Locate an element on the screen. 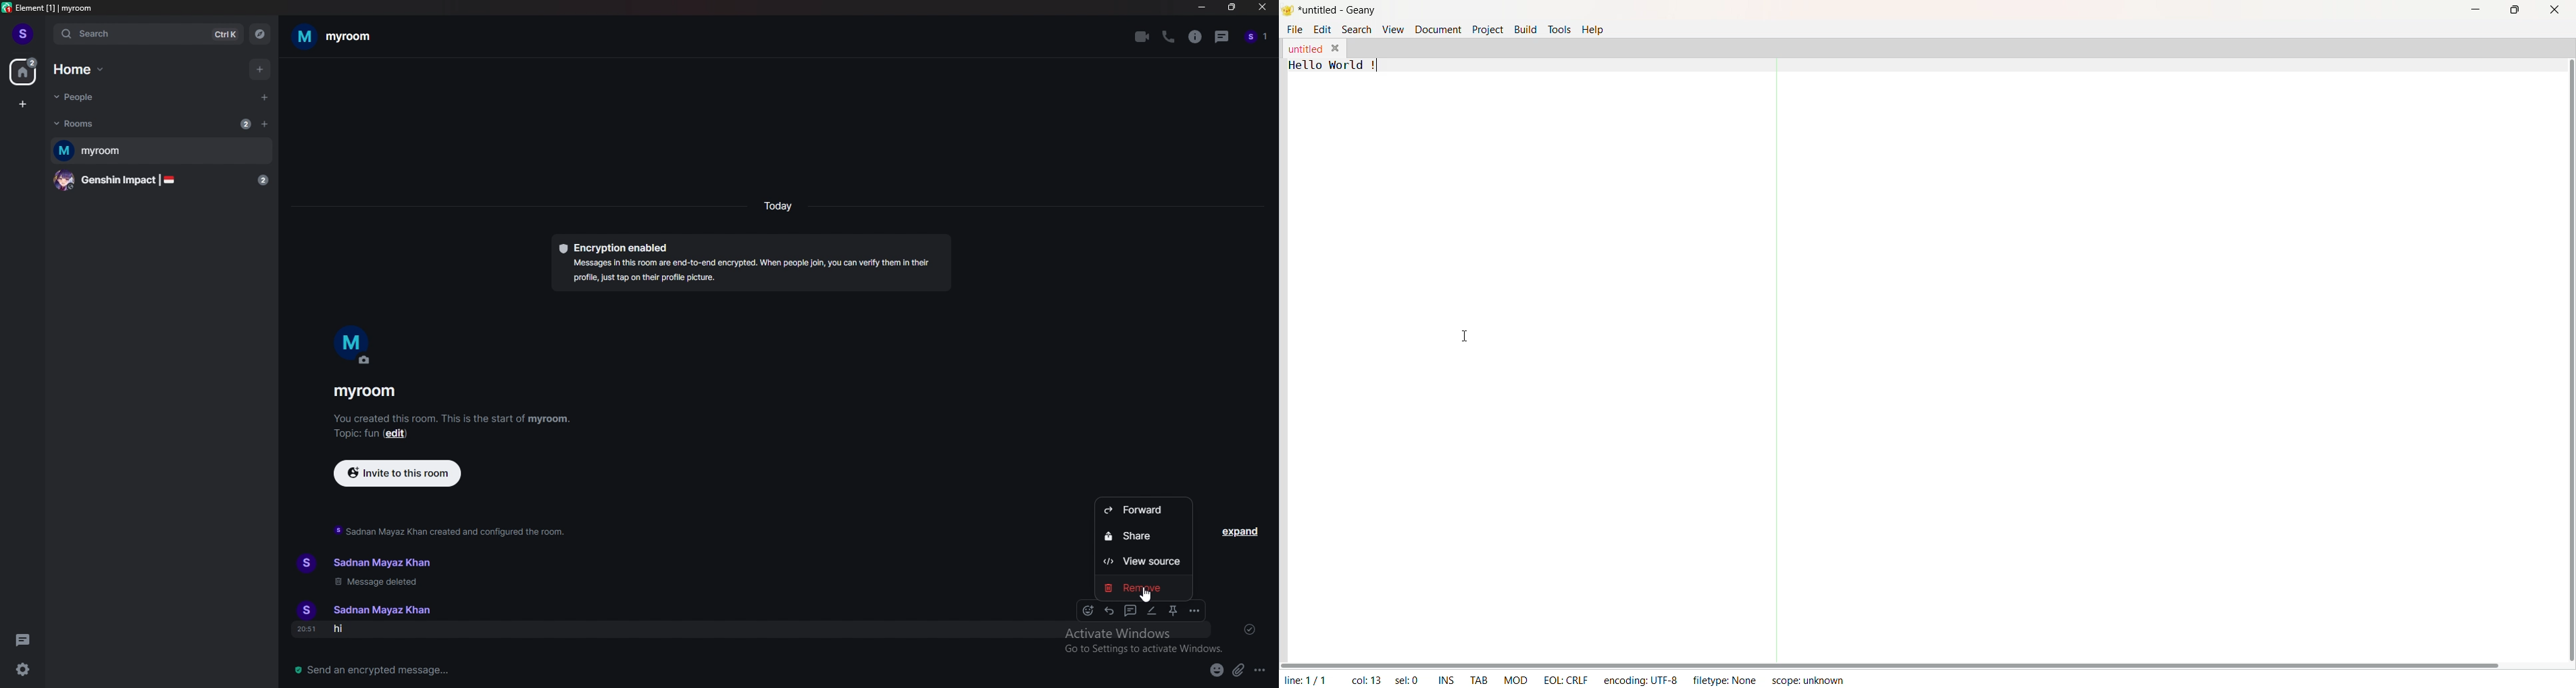  home is located at coordinates (25, 71).